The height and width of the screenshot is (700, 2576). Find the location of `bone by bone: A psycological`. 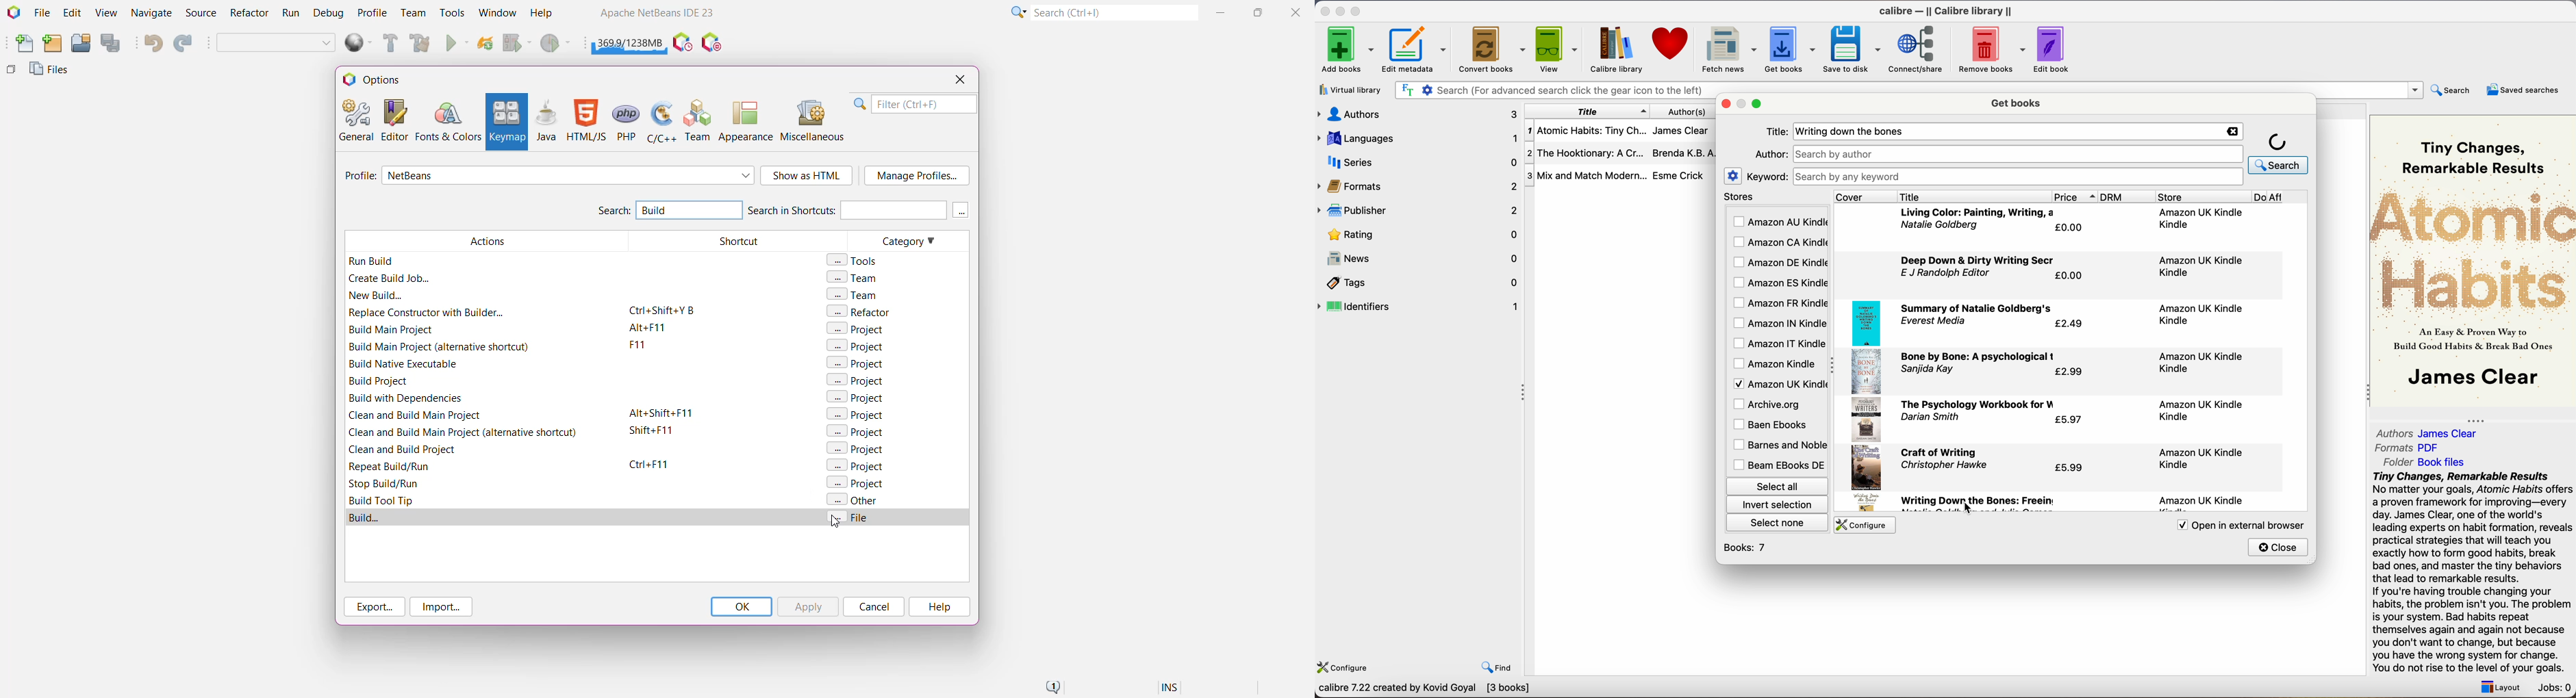

bone by bone: A psycological is located at coordinates (1979, 358).